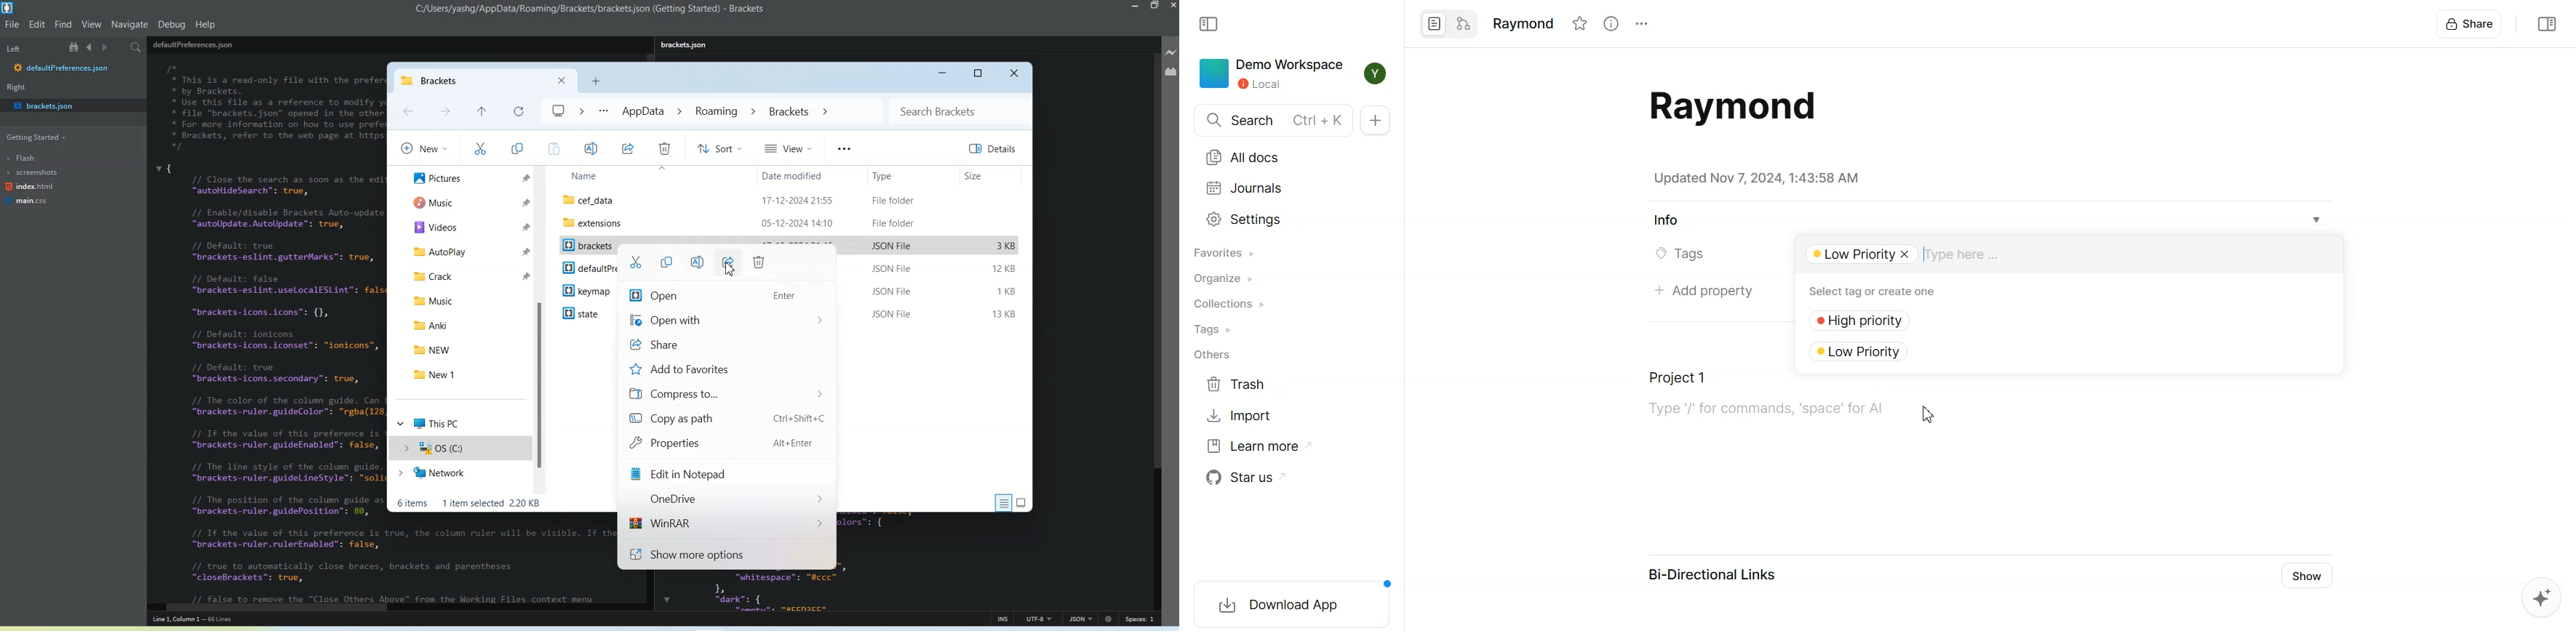 This screenshot has width=2576, height=644. Describe the element at coordinates (1930, 415) in the screenshot. I see `Cursor` at that location.